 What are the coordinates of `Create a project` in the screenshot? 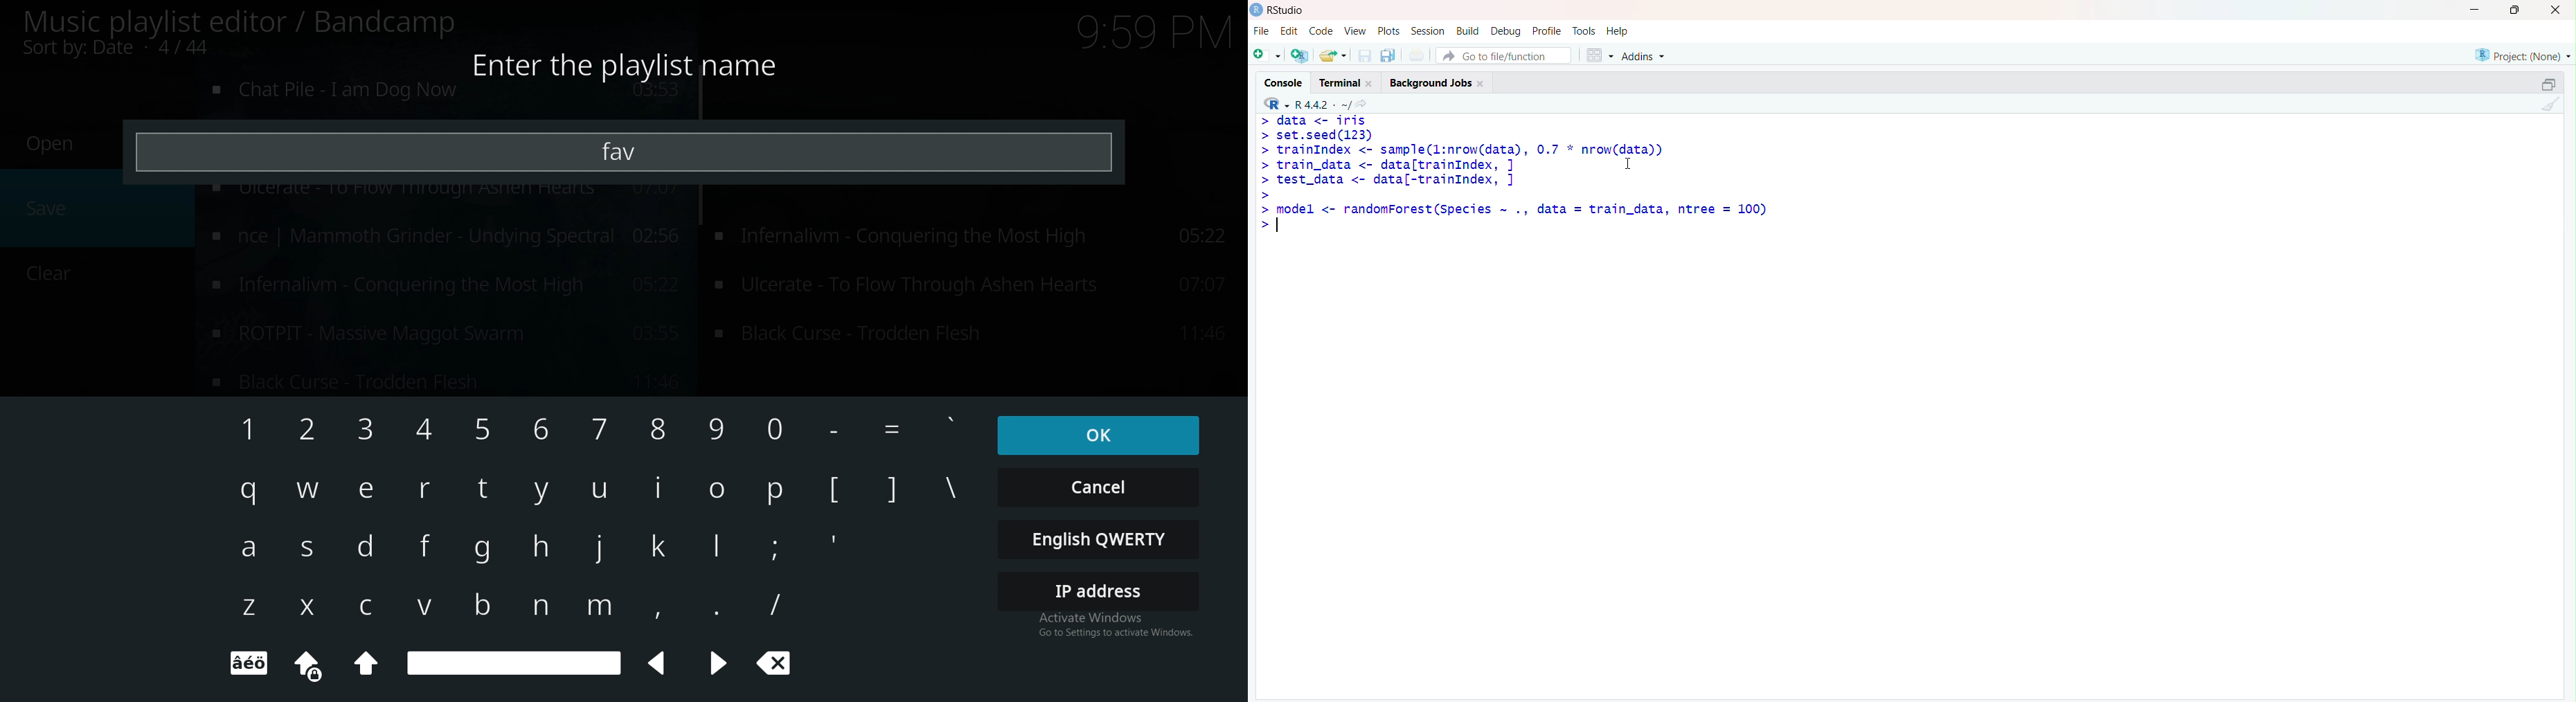 It's located at (1300, 53).